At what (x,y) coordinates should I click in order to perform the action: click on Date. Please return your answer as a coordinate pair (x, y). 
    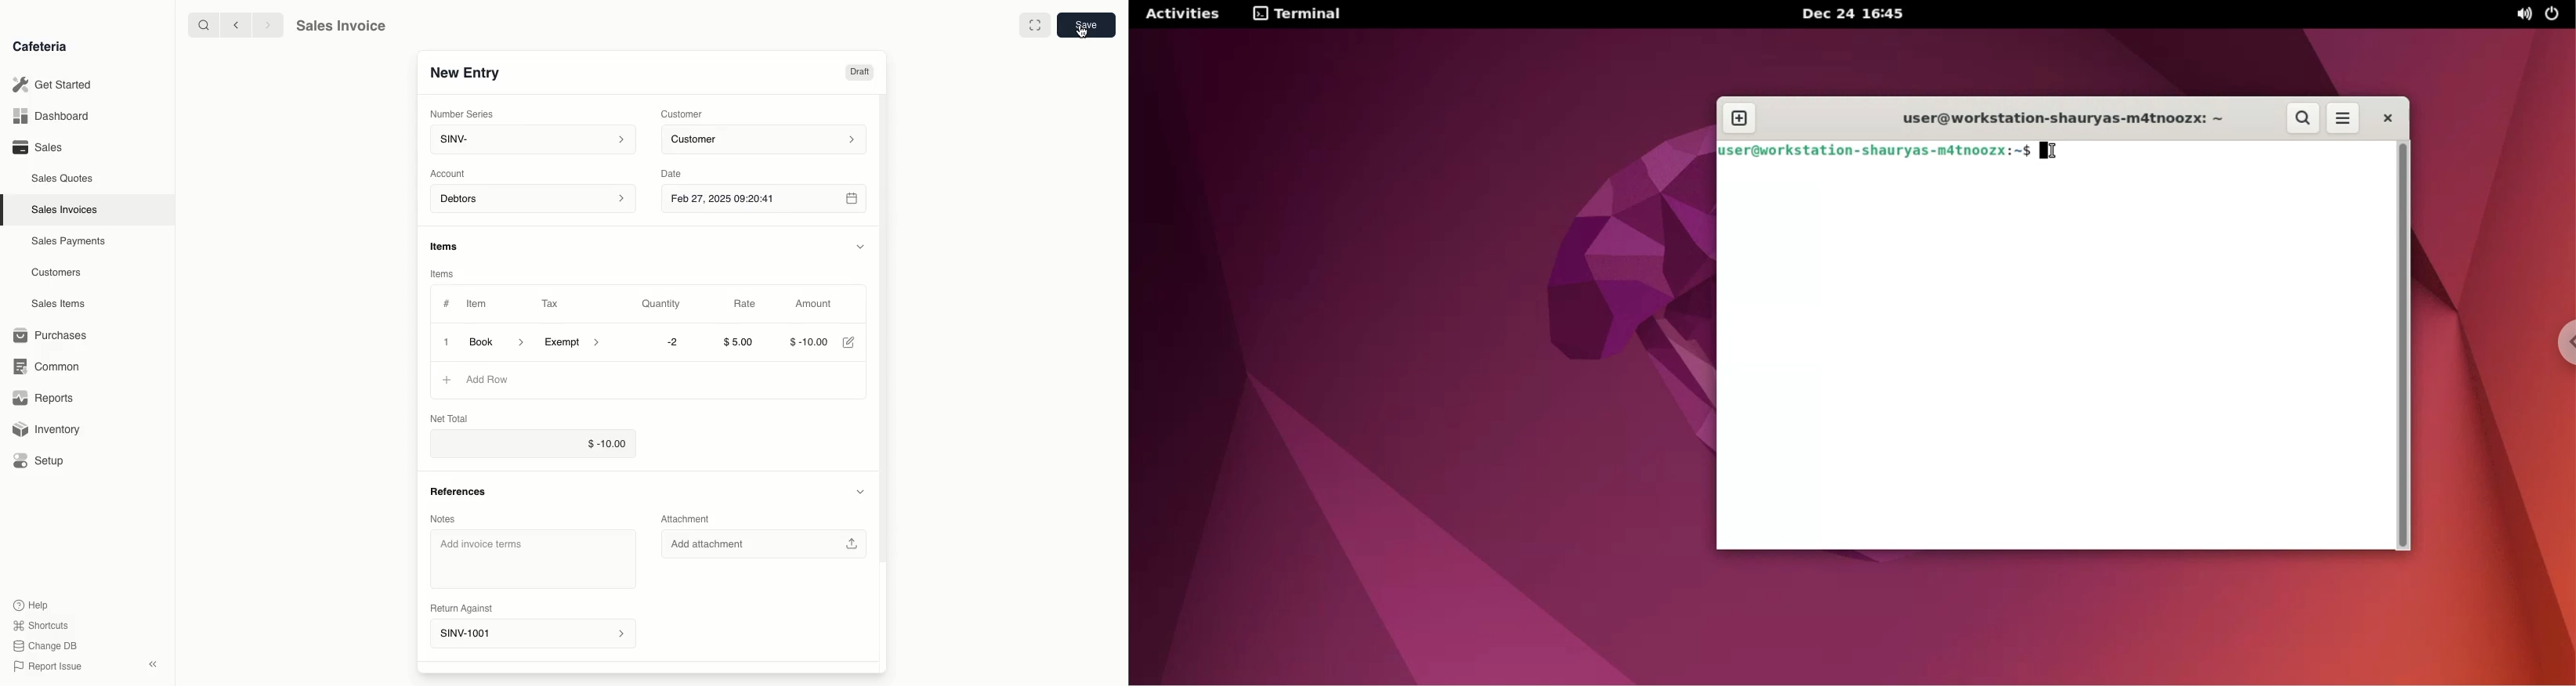
    Looking at the image, I should click on (676, 174).